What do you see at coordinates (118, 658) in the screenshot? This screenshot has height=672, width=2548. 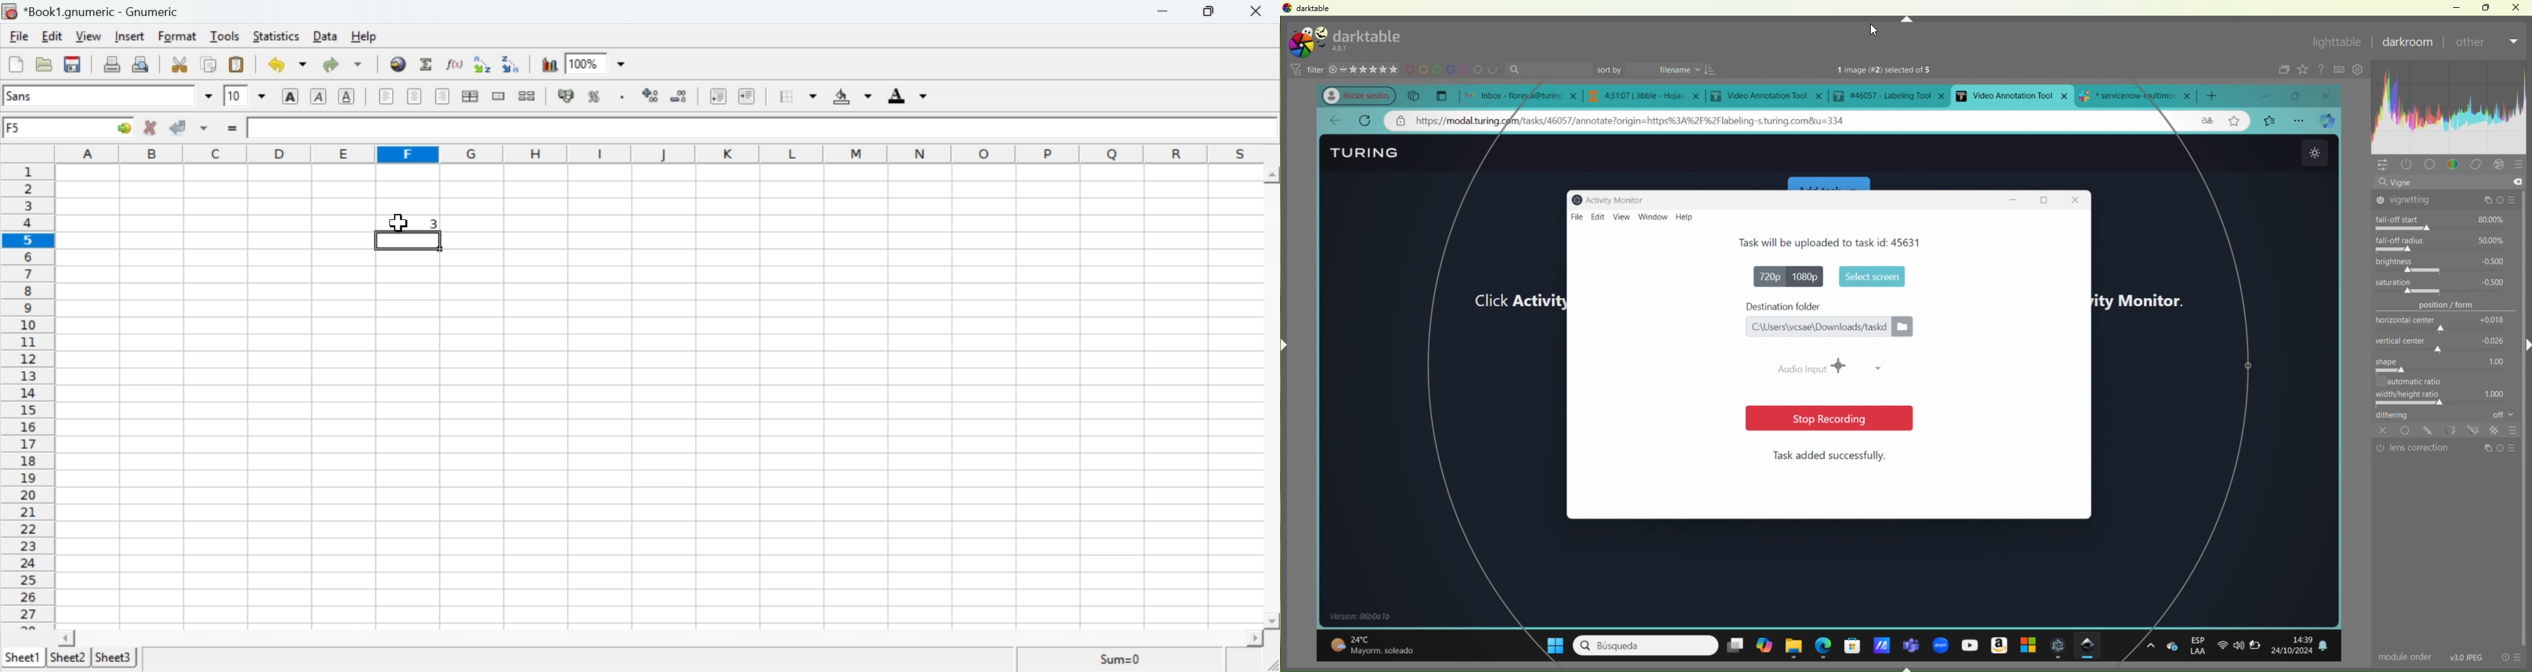 I see `Sheet3 ` at bounding box center [118, 658].